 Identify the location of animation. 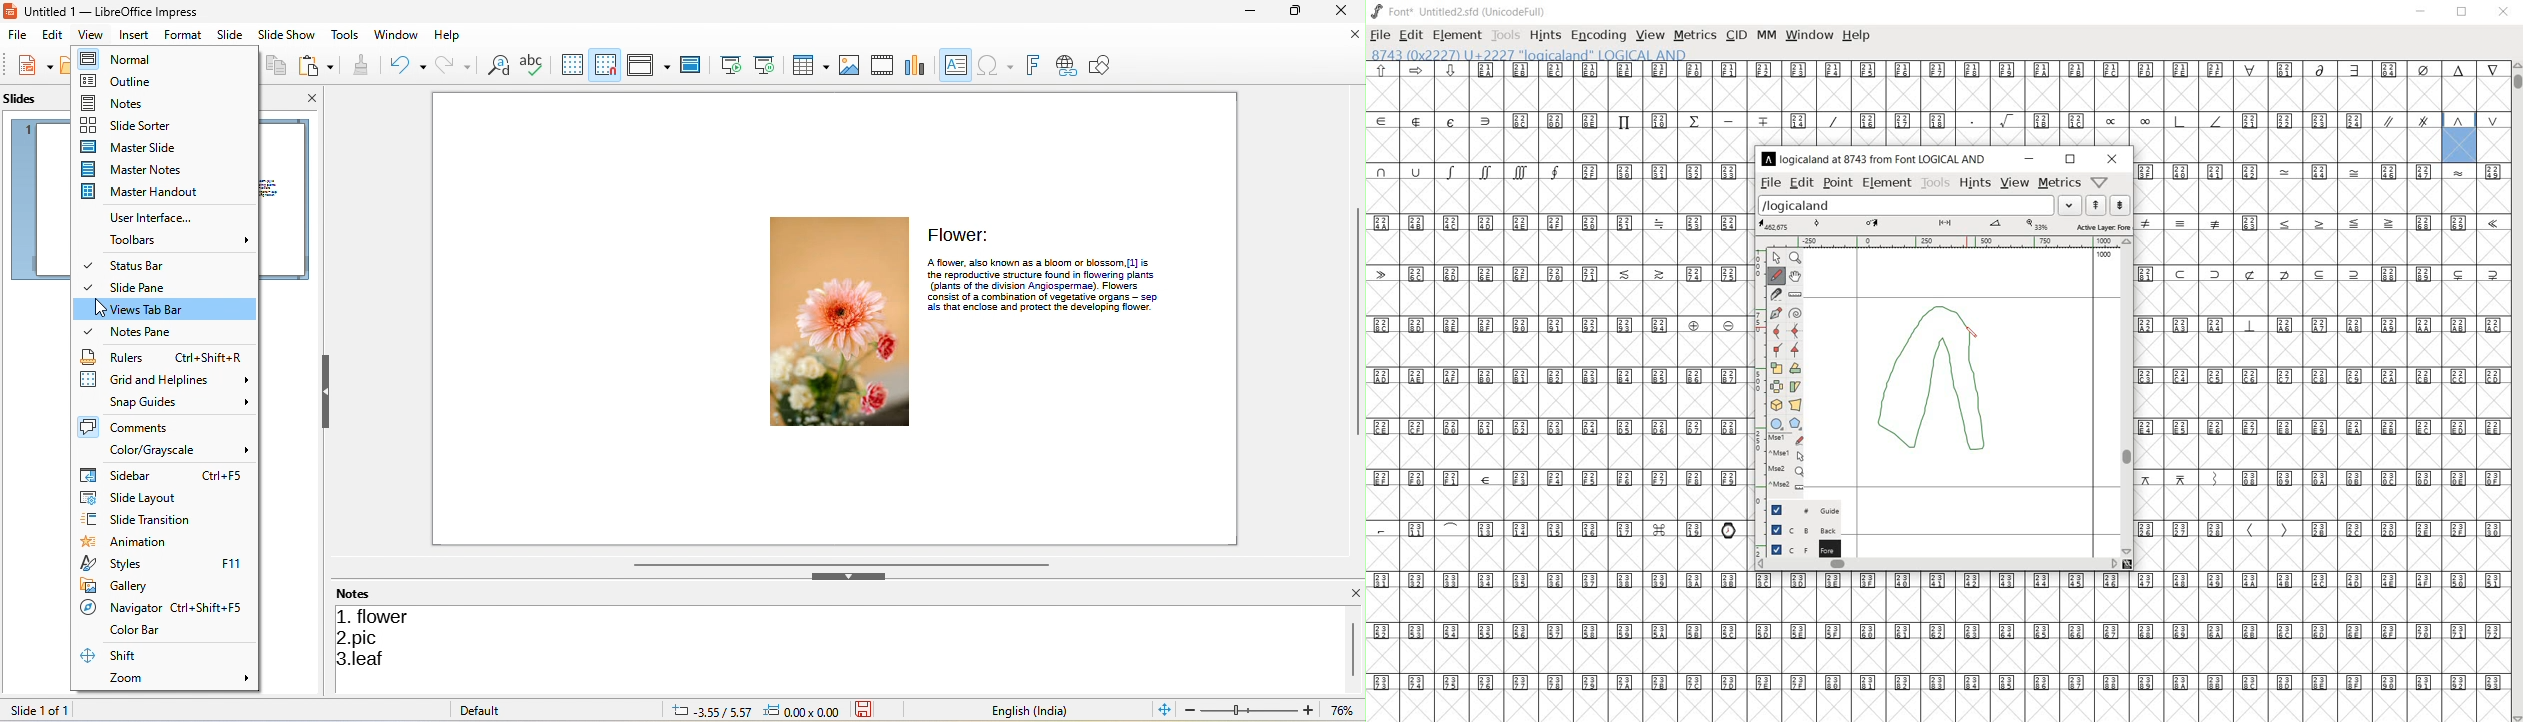
(150, 539).